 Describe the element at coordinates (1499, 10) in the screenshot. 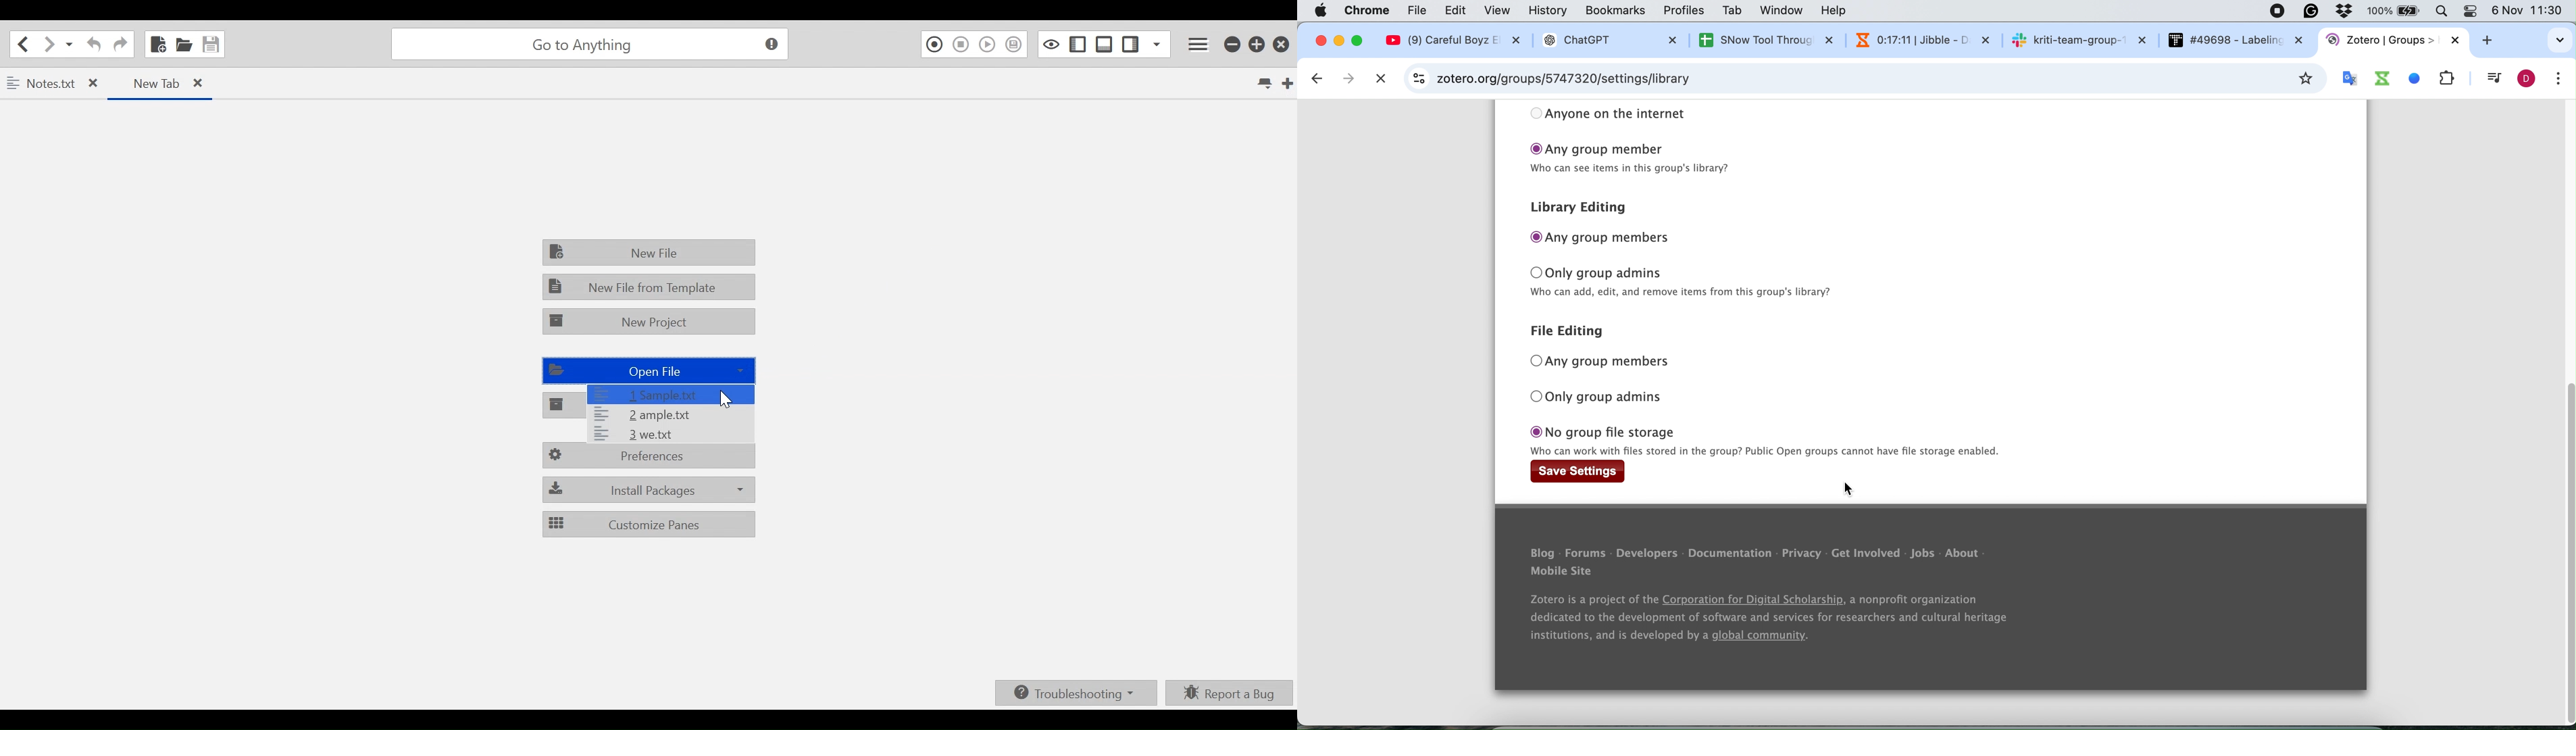

I see `view` at that location.